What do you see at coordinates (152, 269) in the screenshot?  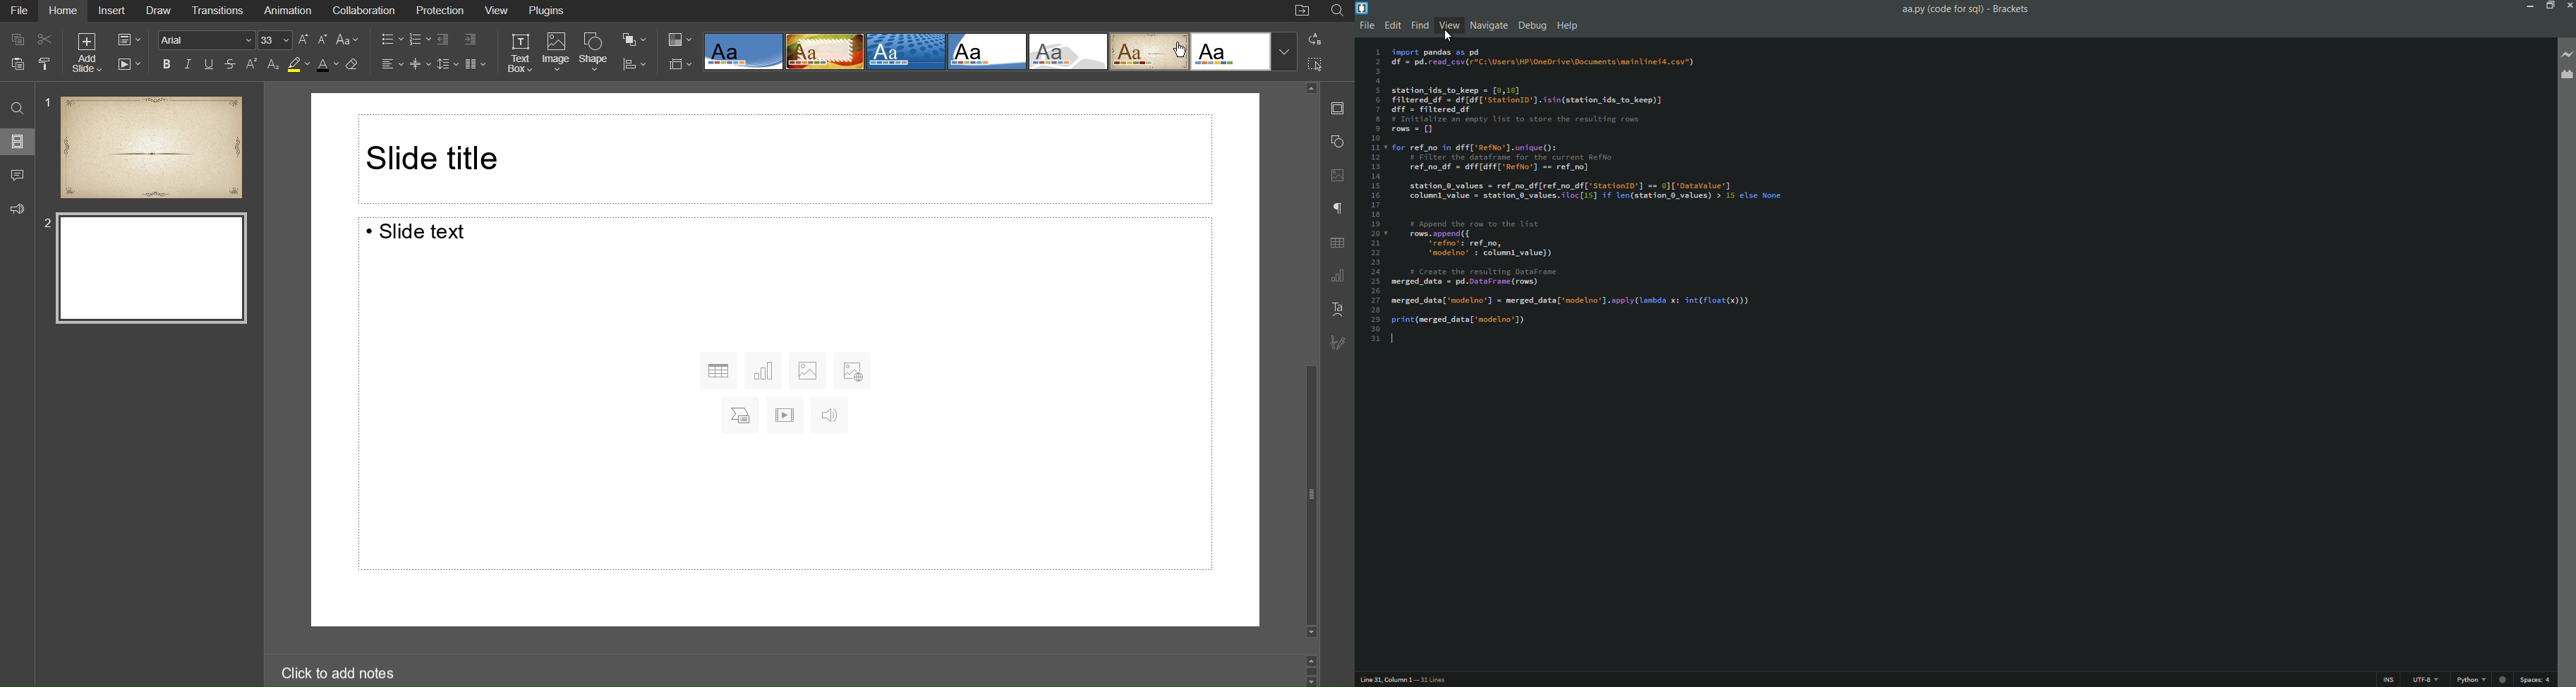 I see `Slide 2` at bounding box center [152, 269].